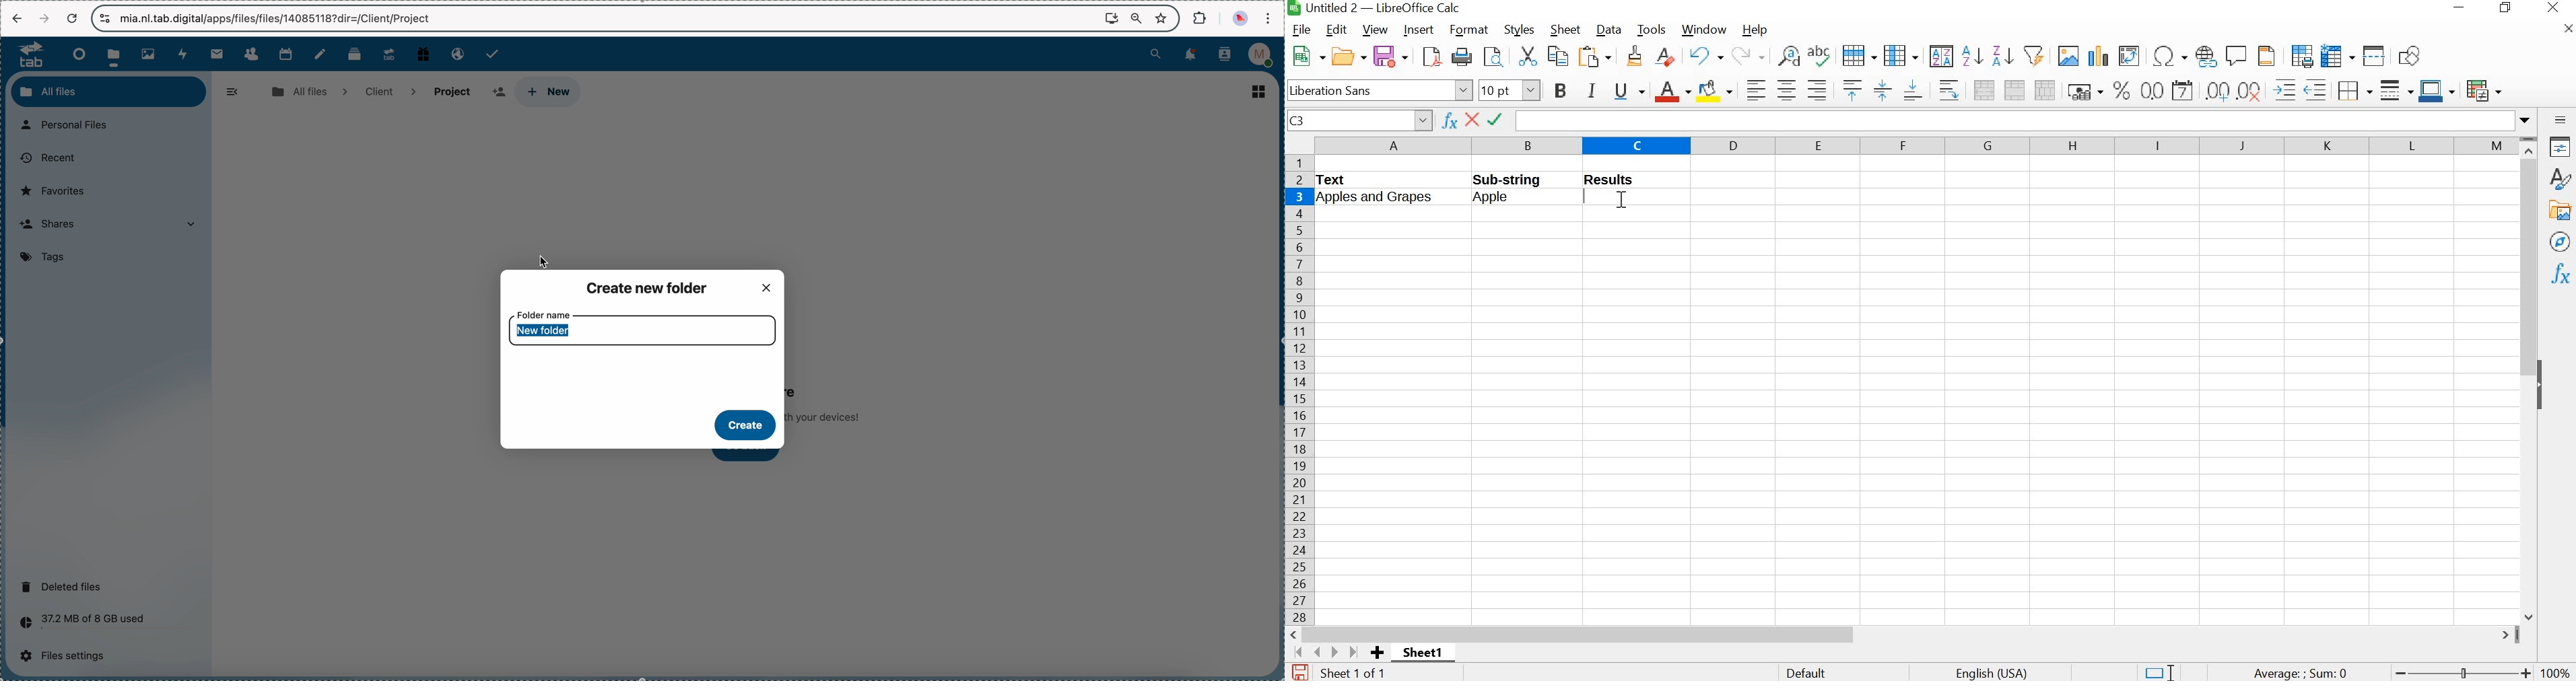 This screenshot has width=2576, height=700. I want to click on Apples and grapes, so click(1387, 199).